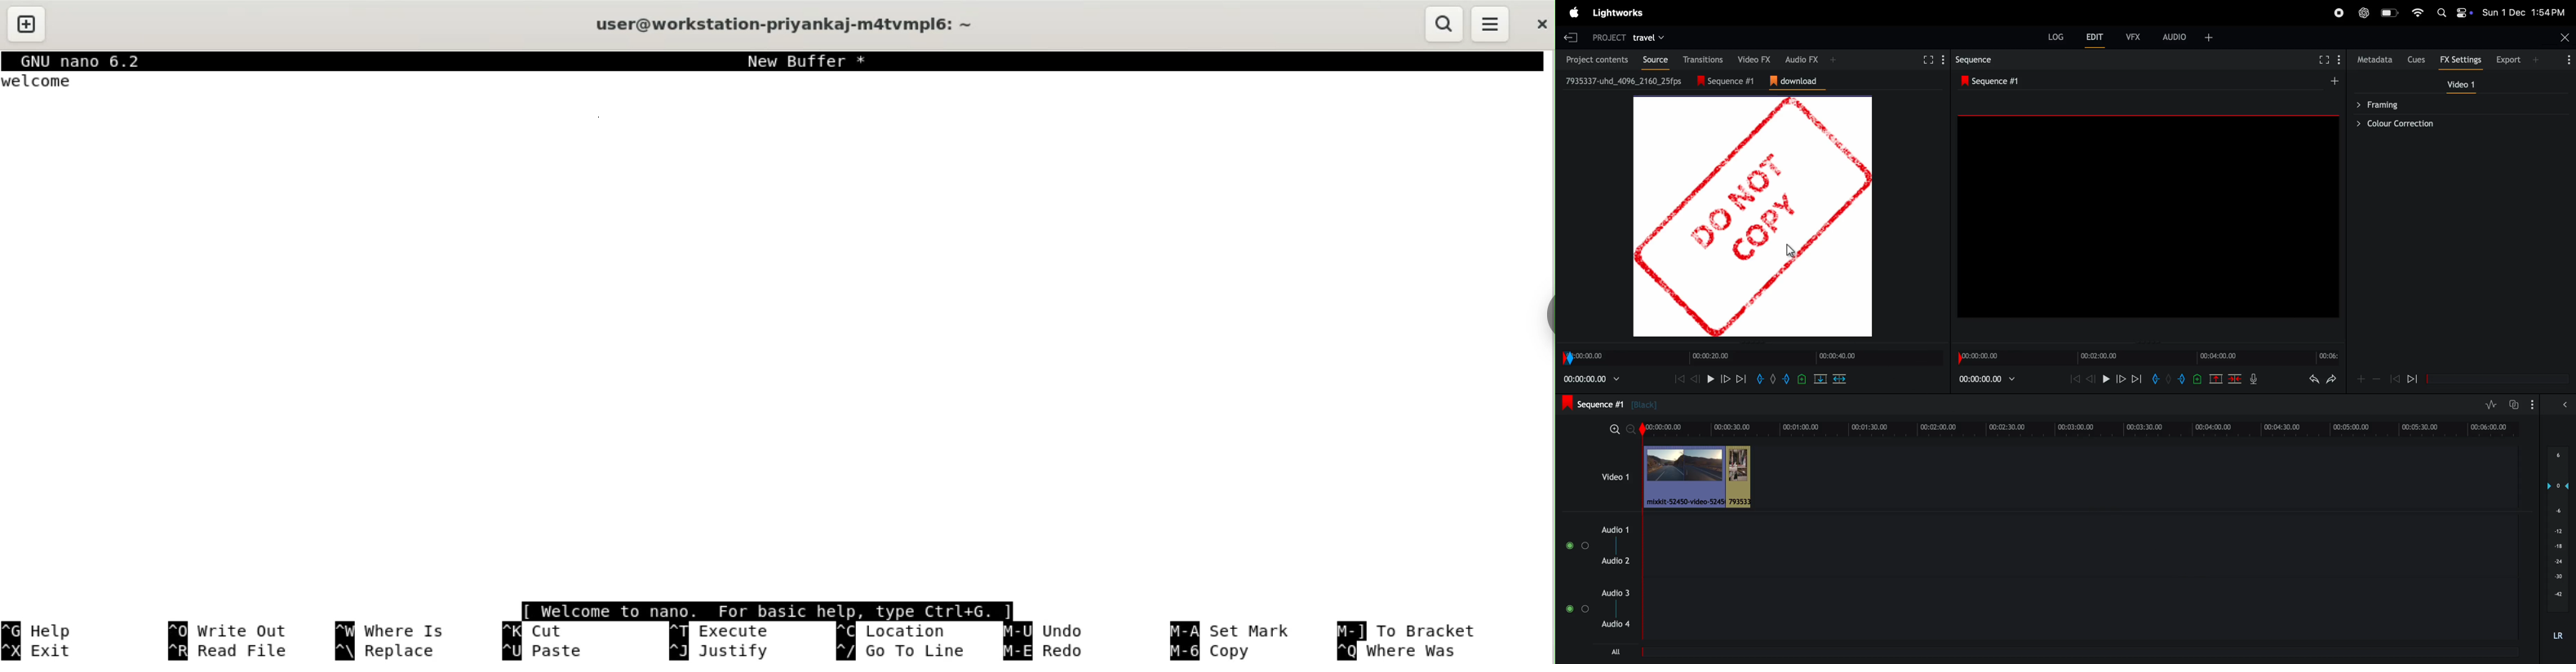  I want to click on edit, so click(2095, 36).